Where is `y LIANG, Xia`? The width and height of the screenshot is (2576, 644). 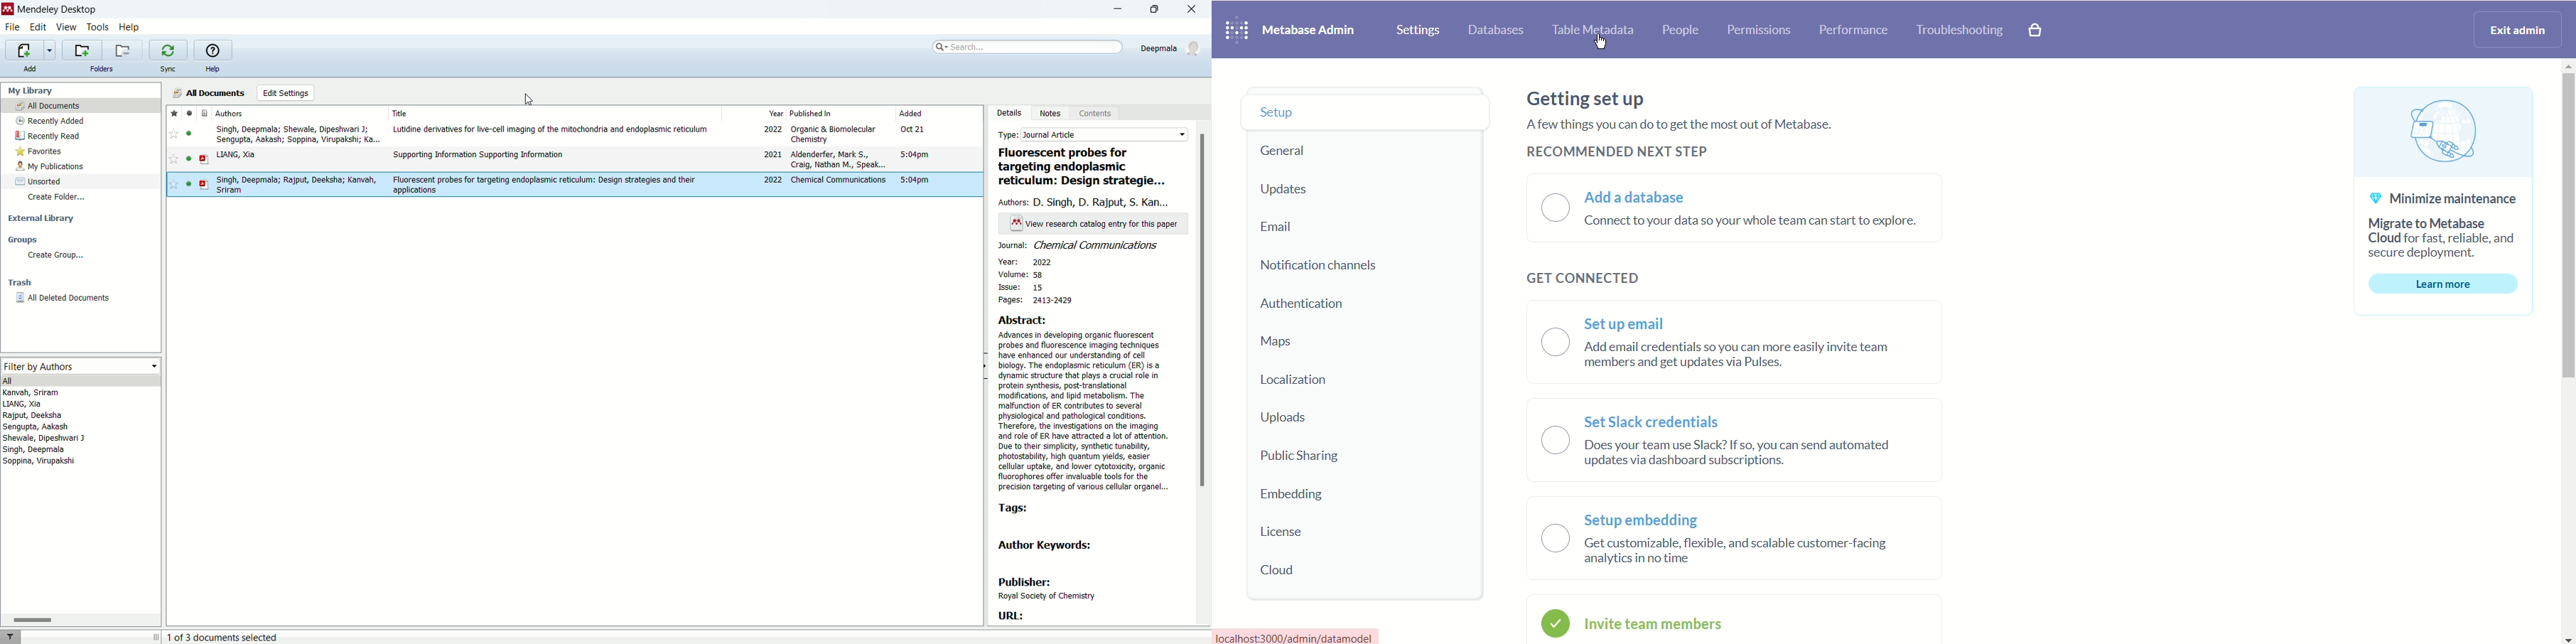 y LIANG, Xia is located at coordinates (246, 155).